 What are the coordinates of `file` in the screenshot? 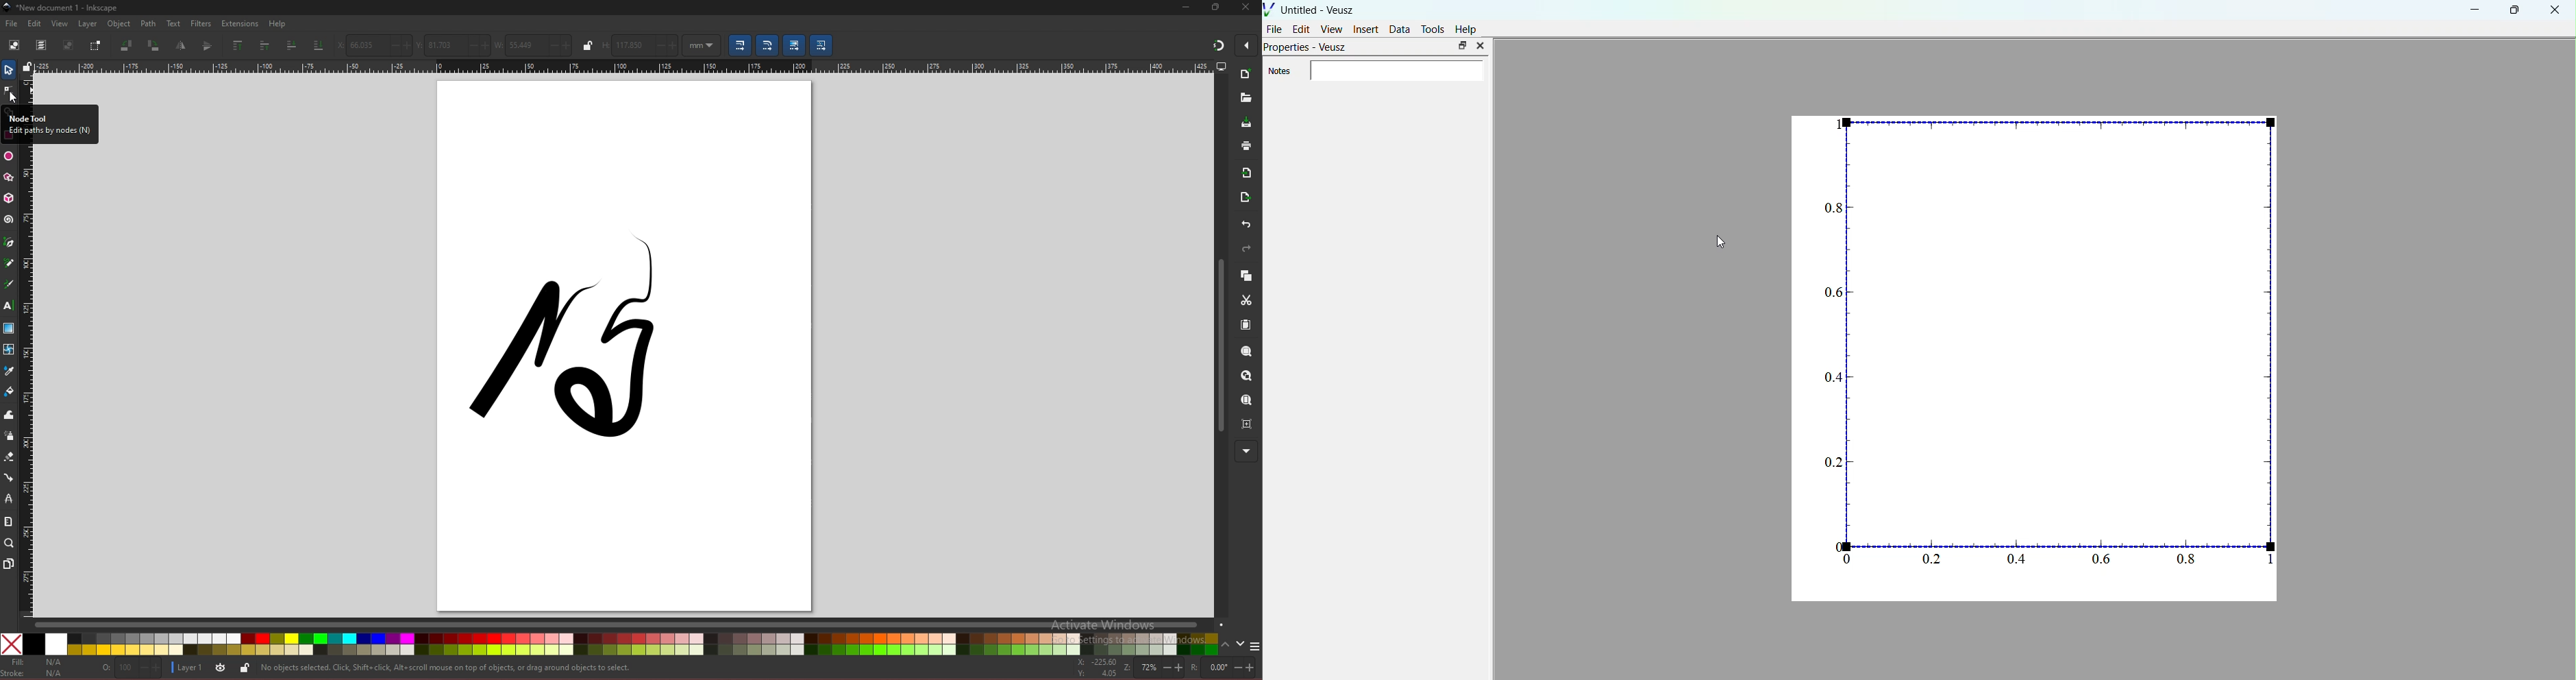 It's located at (11, 24).